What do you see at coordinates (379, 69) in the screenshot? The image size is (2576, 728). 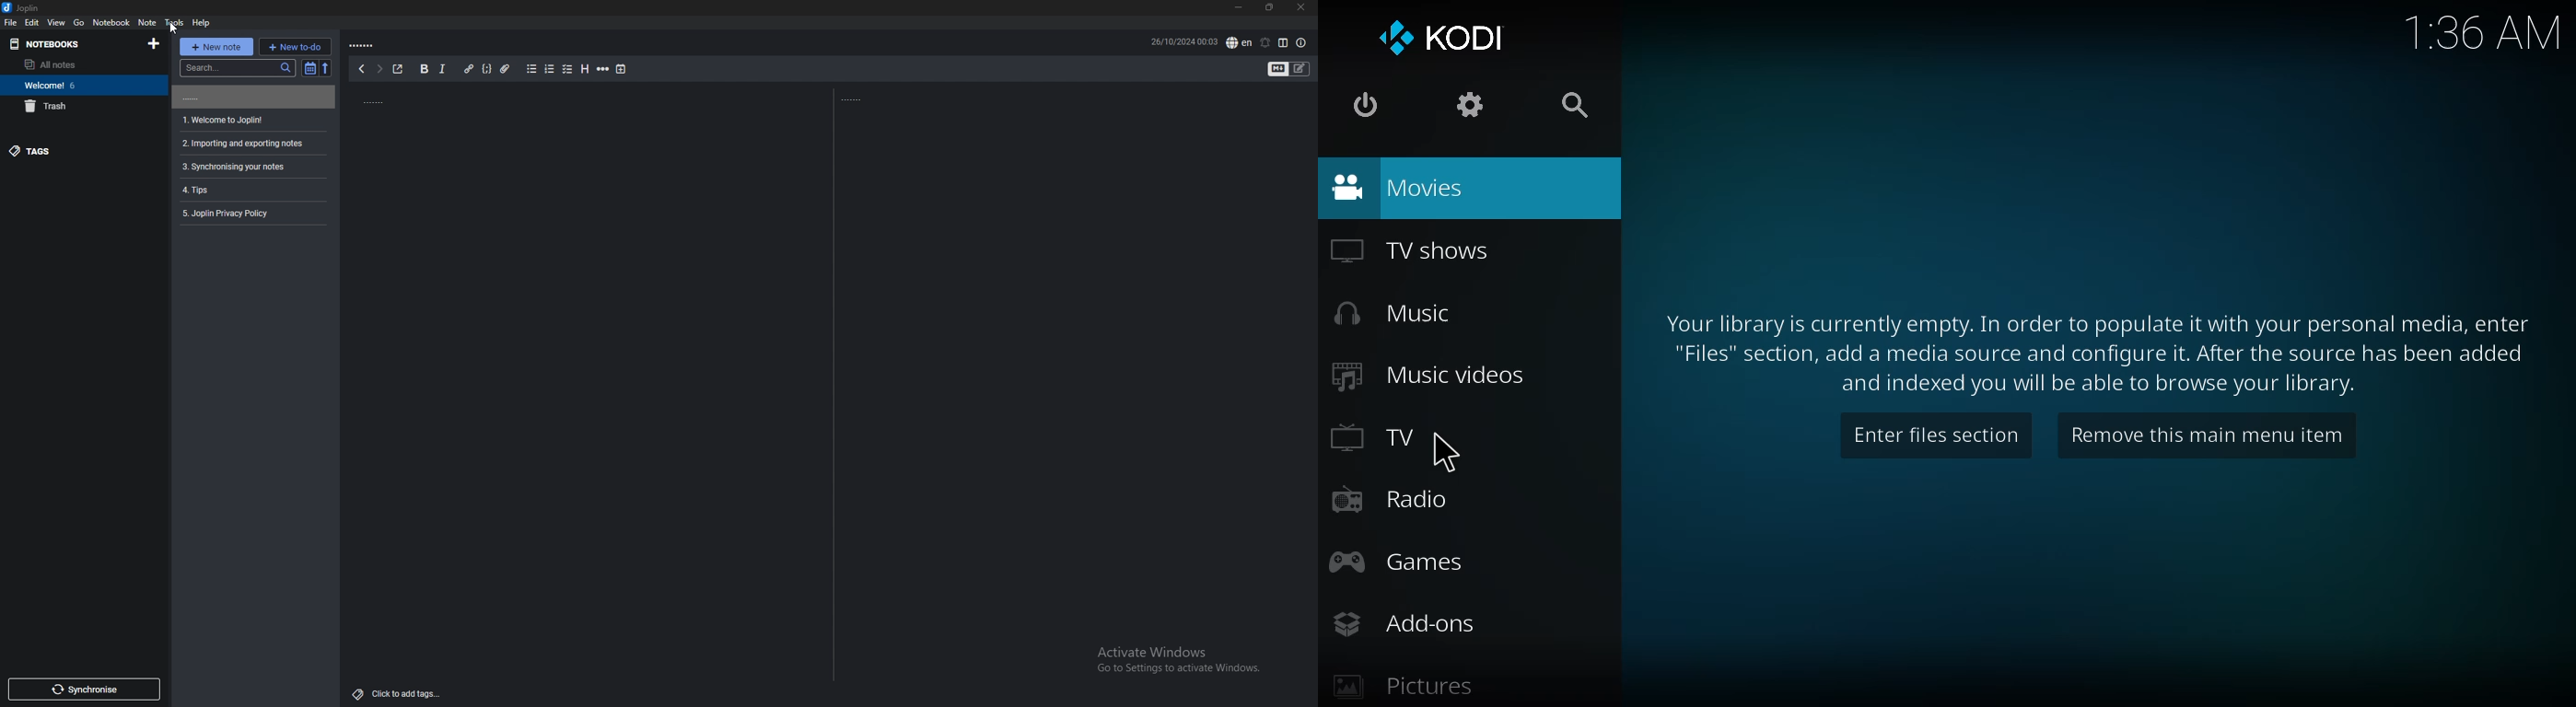 I see `forward` at bounding box center [379, 69].